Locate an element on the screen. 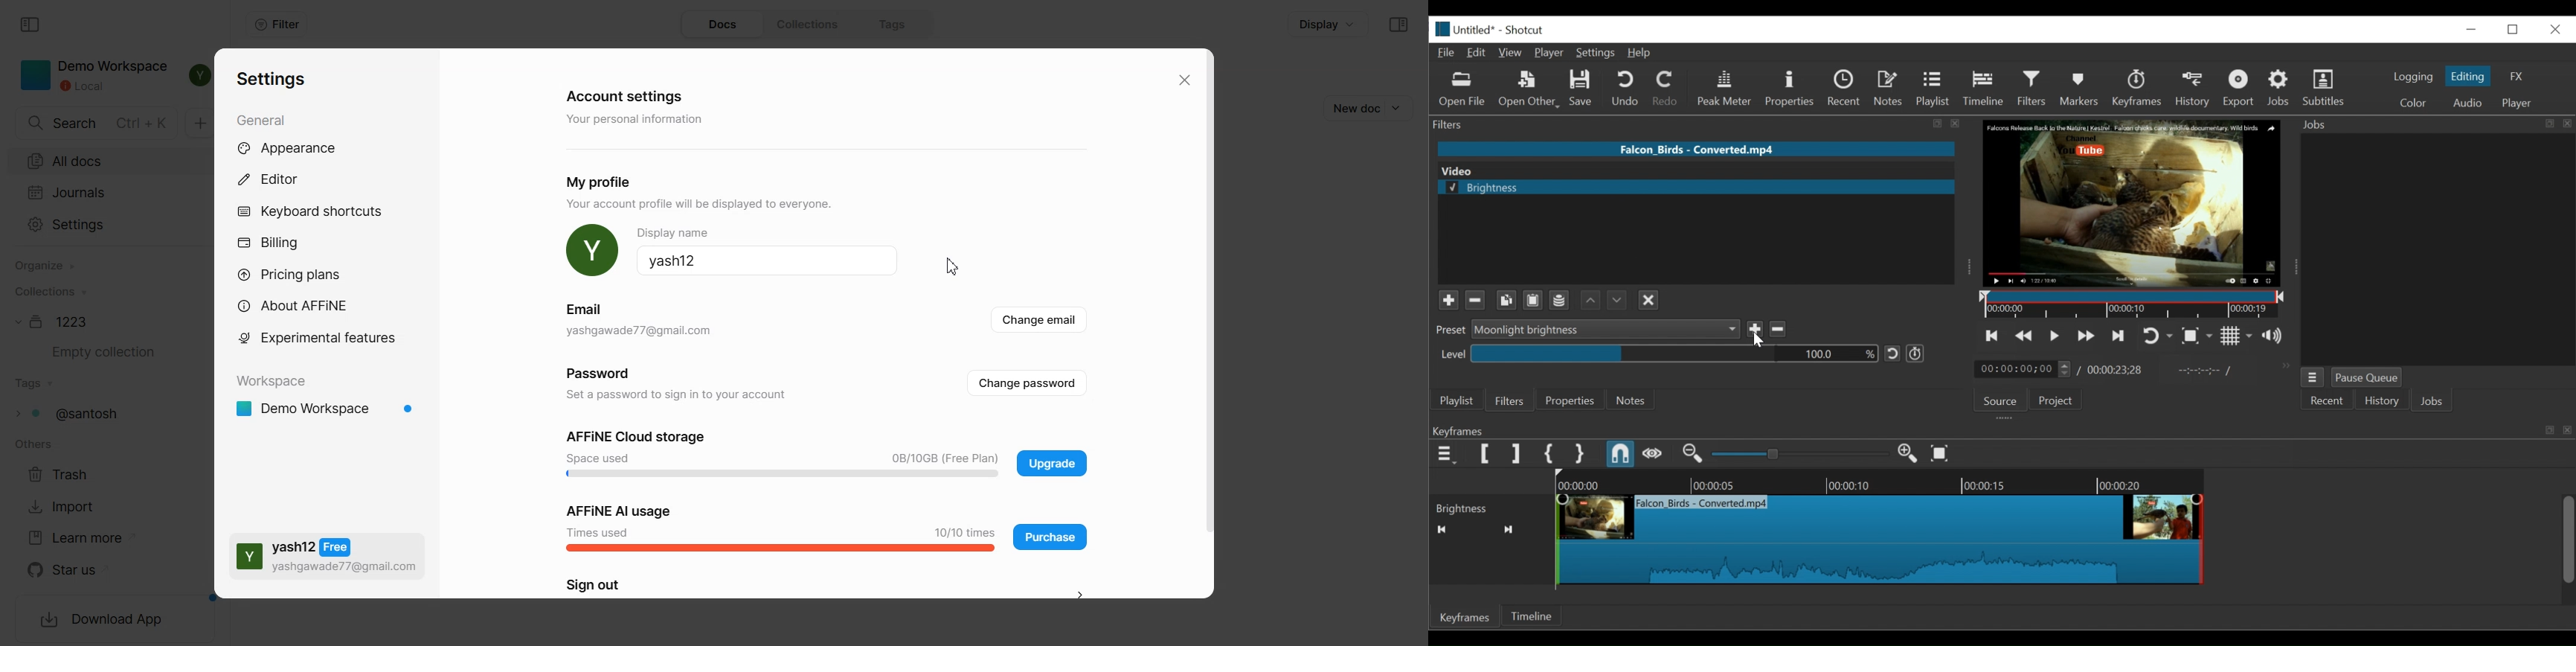  Affine AI Usage  is located at coordinates (780, 526).